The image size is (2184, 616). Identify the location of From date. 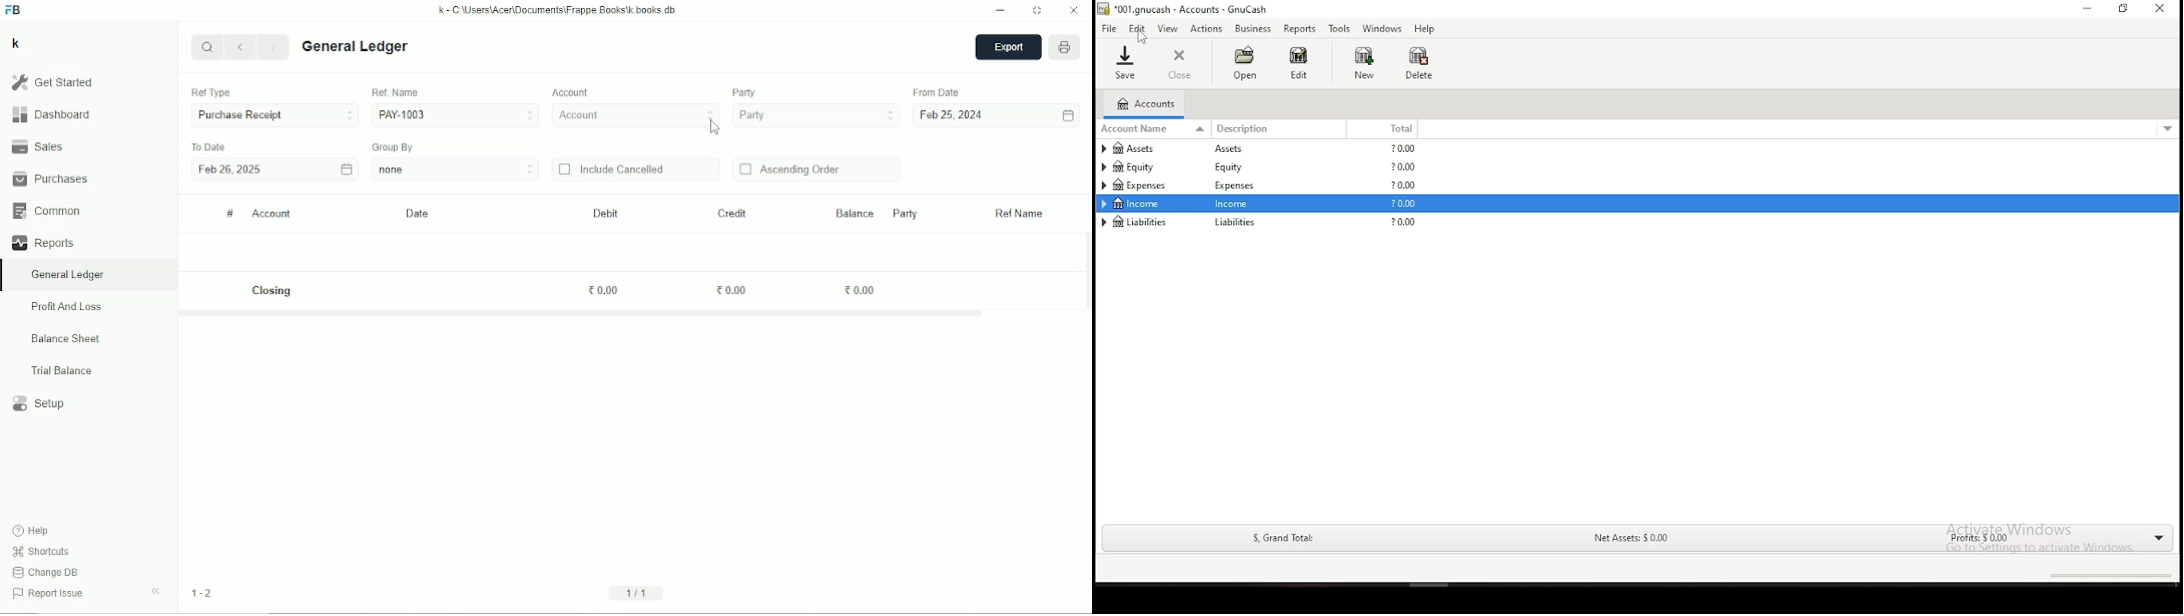
(938, 92).